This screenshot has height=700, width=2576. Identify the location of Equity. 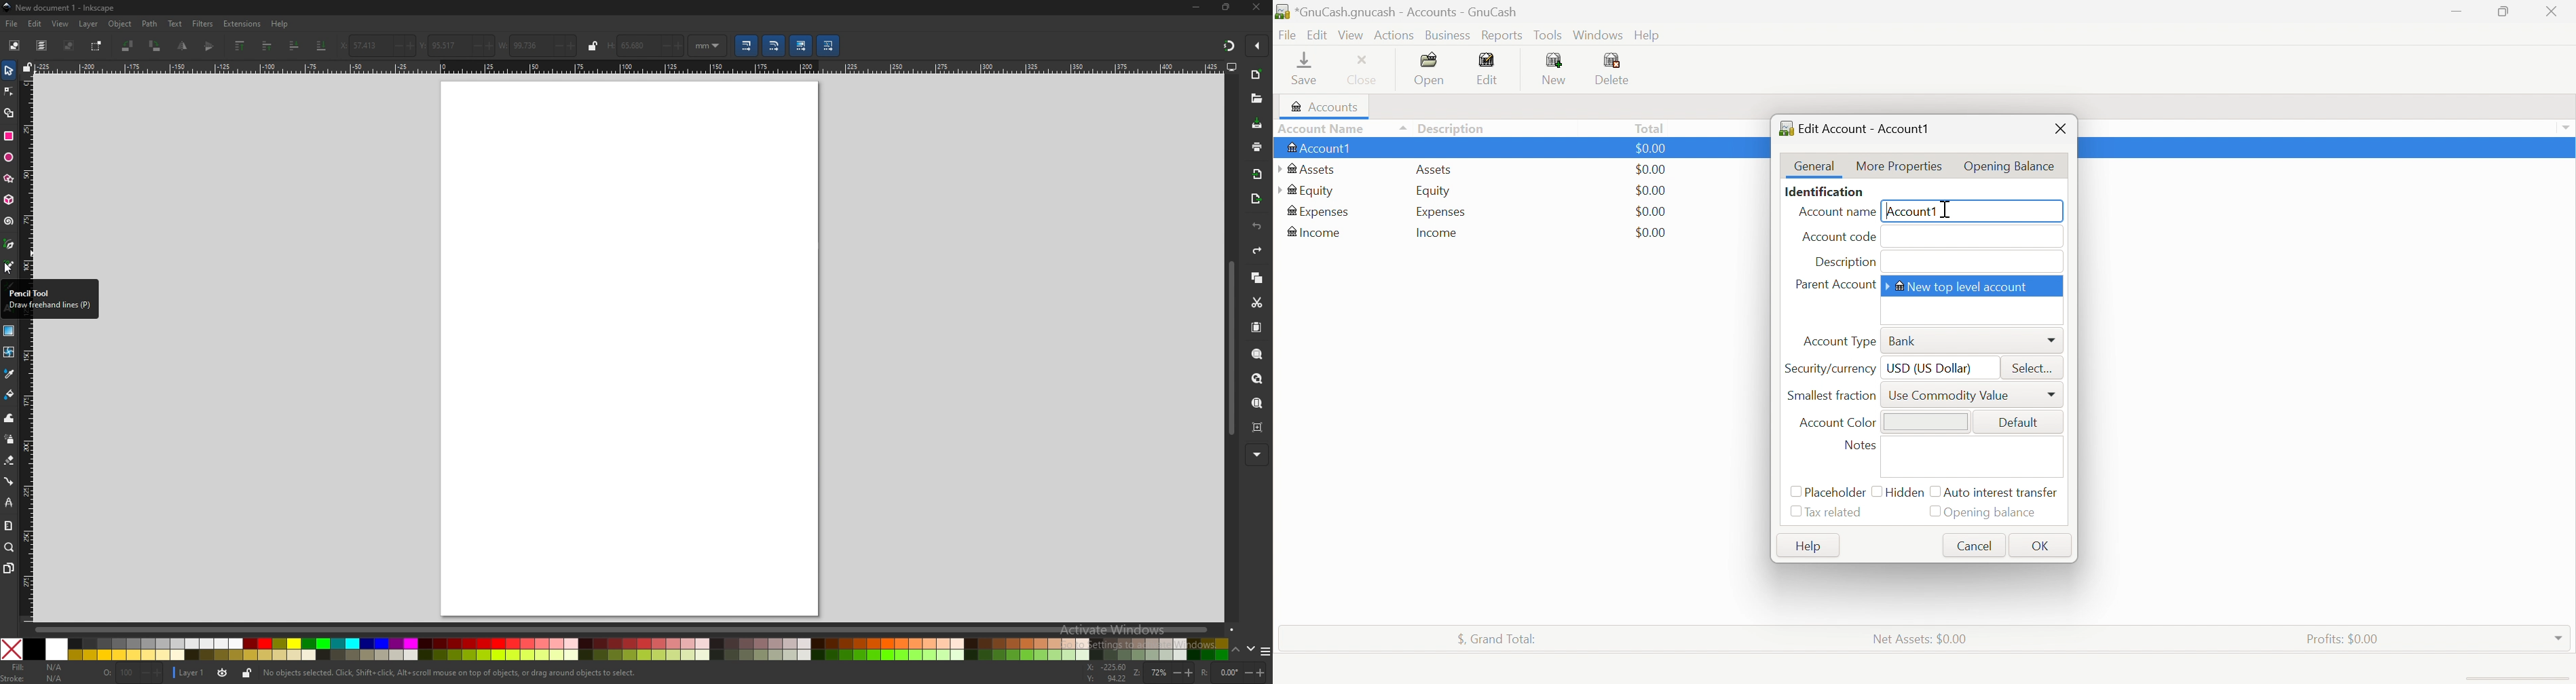
(1434, 193).